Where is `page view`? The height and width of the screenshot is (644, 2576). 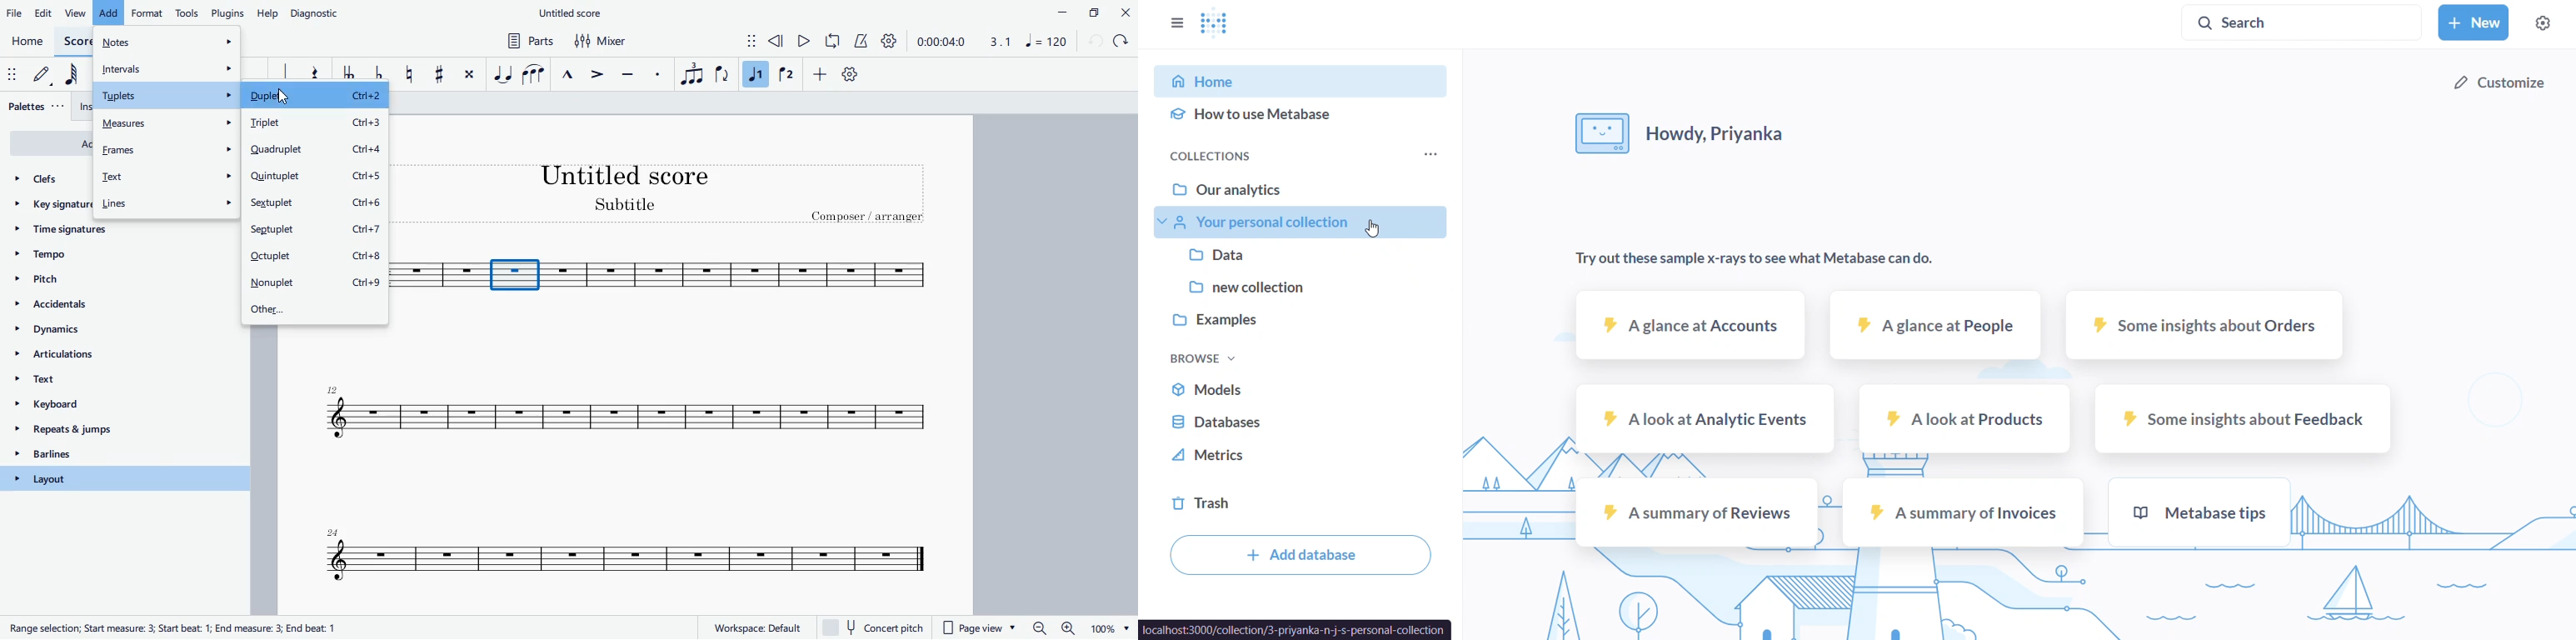
page view is located at coordinates (981, 628).